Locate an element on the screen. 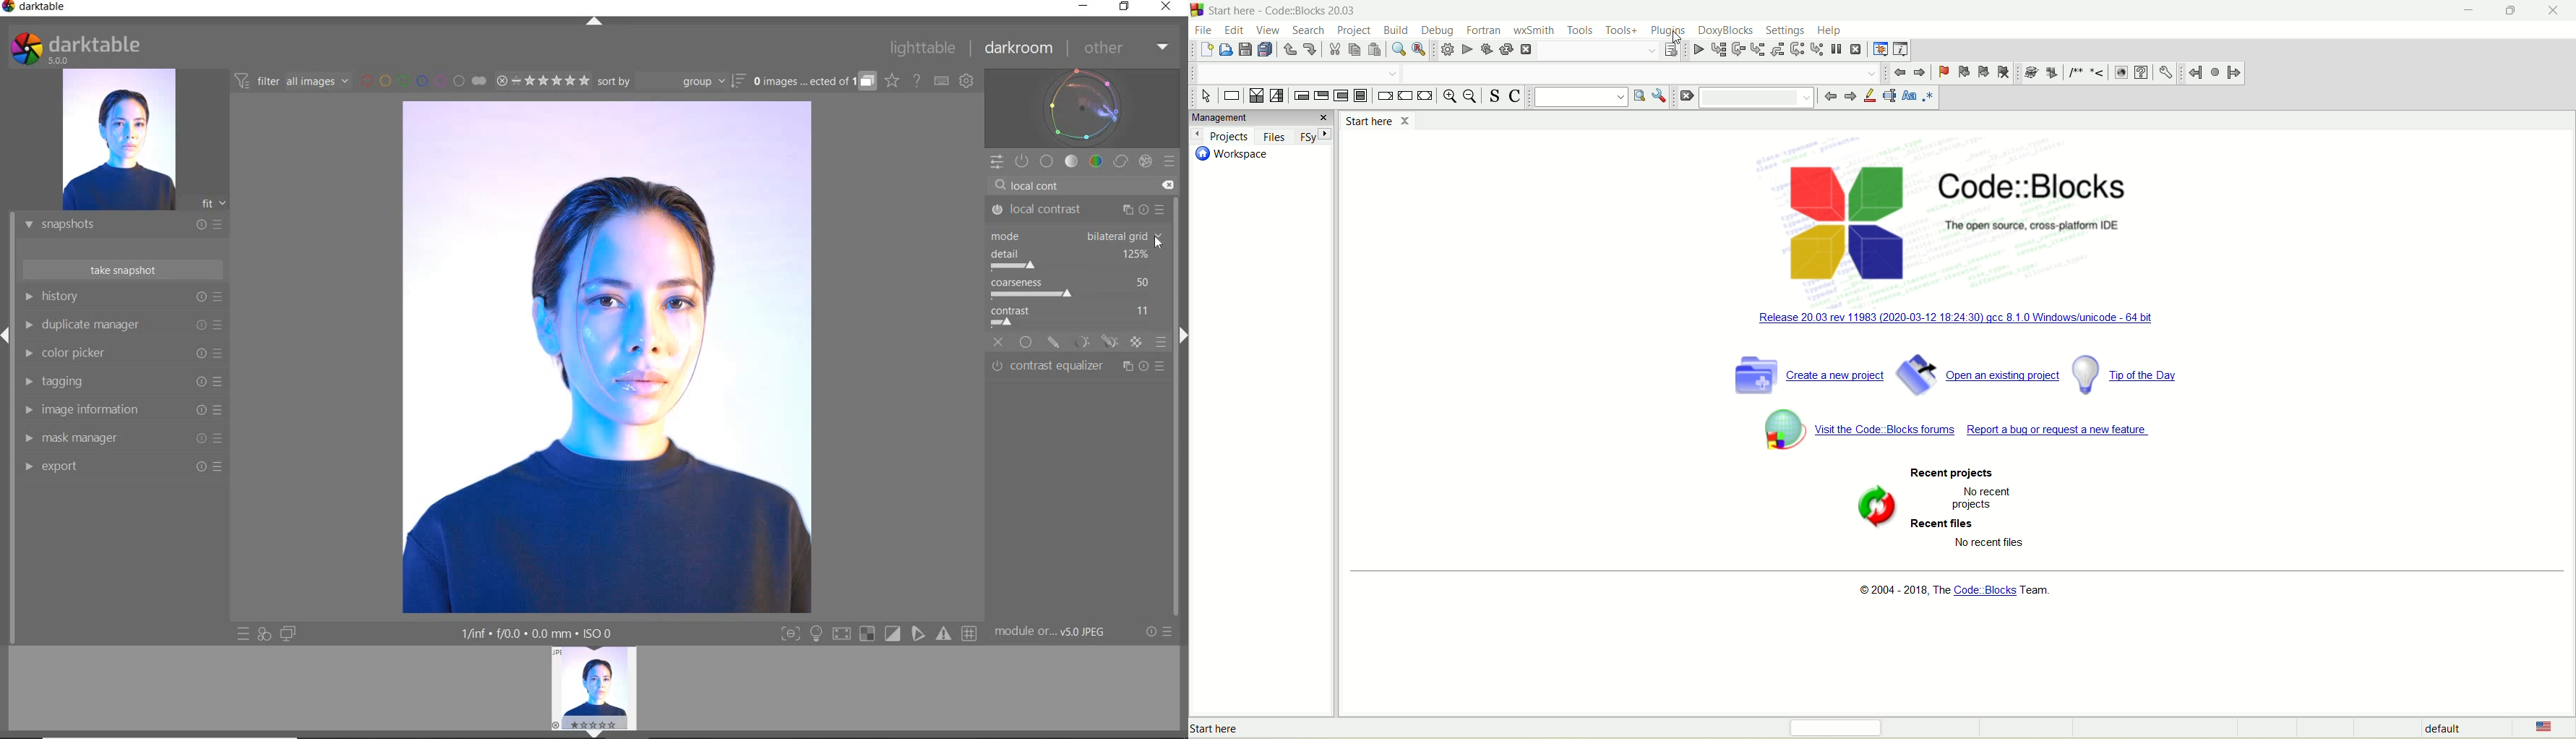  build and run is located at coordinates (1488, 50).